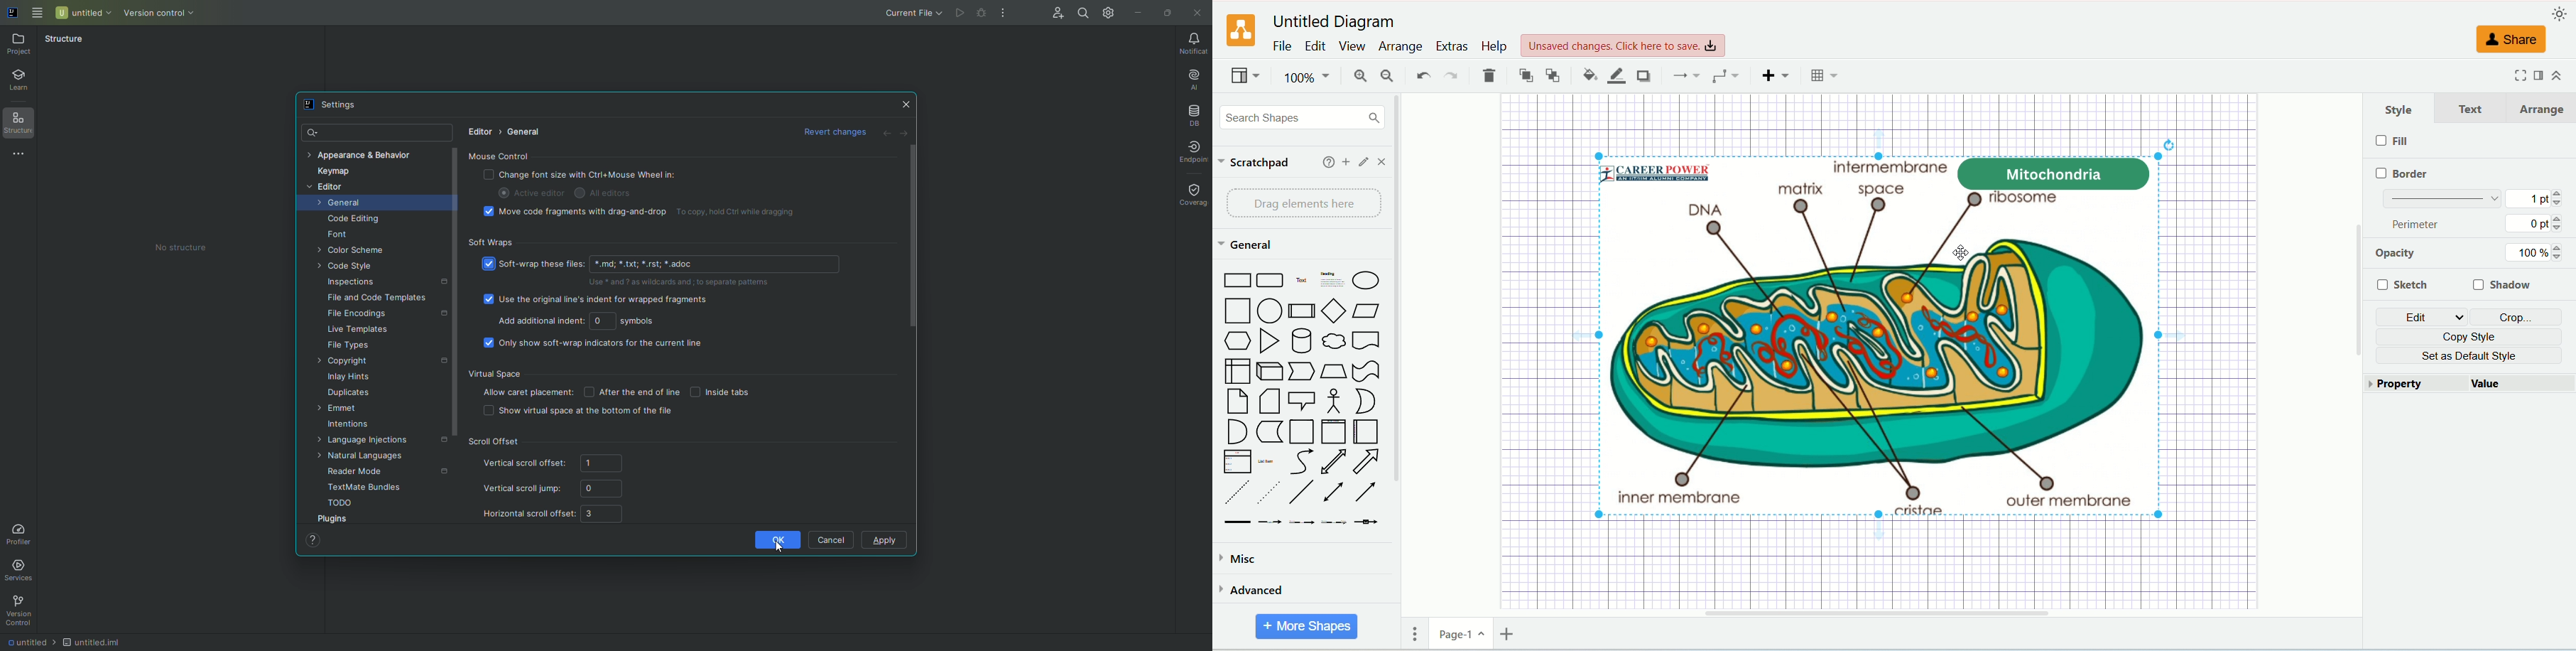 The width and height of the screenshot is (2576, 672). Describe the element at coordinates (2537, 75) in the screenshot. I see `format` at that location.